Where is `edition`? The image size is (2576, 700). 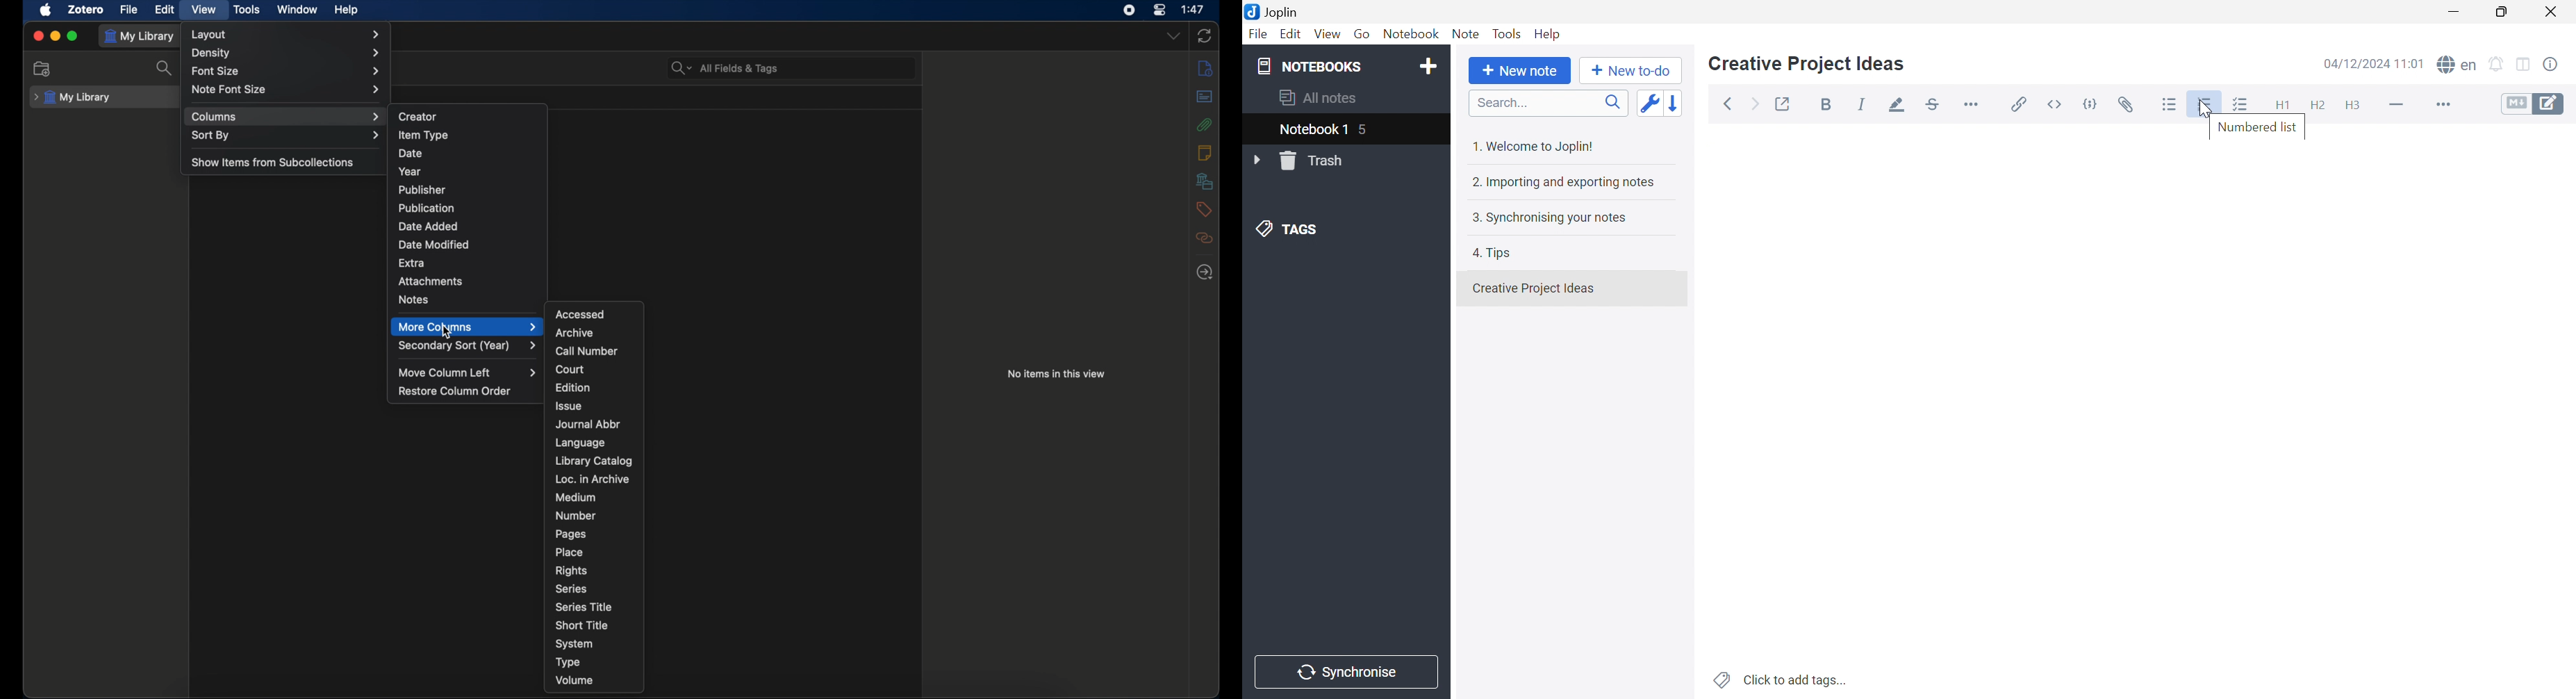
edition is located at coordinates (574, 388).